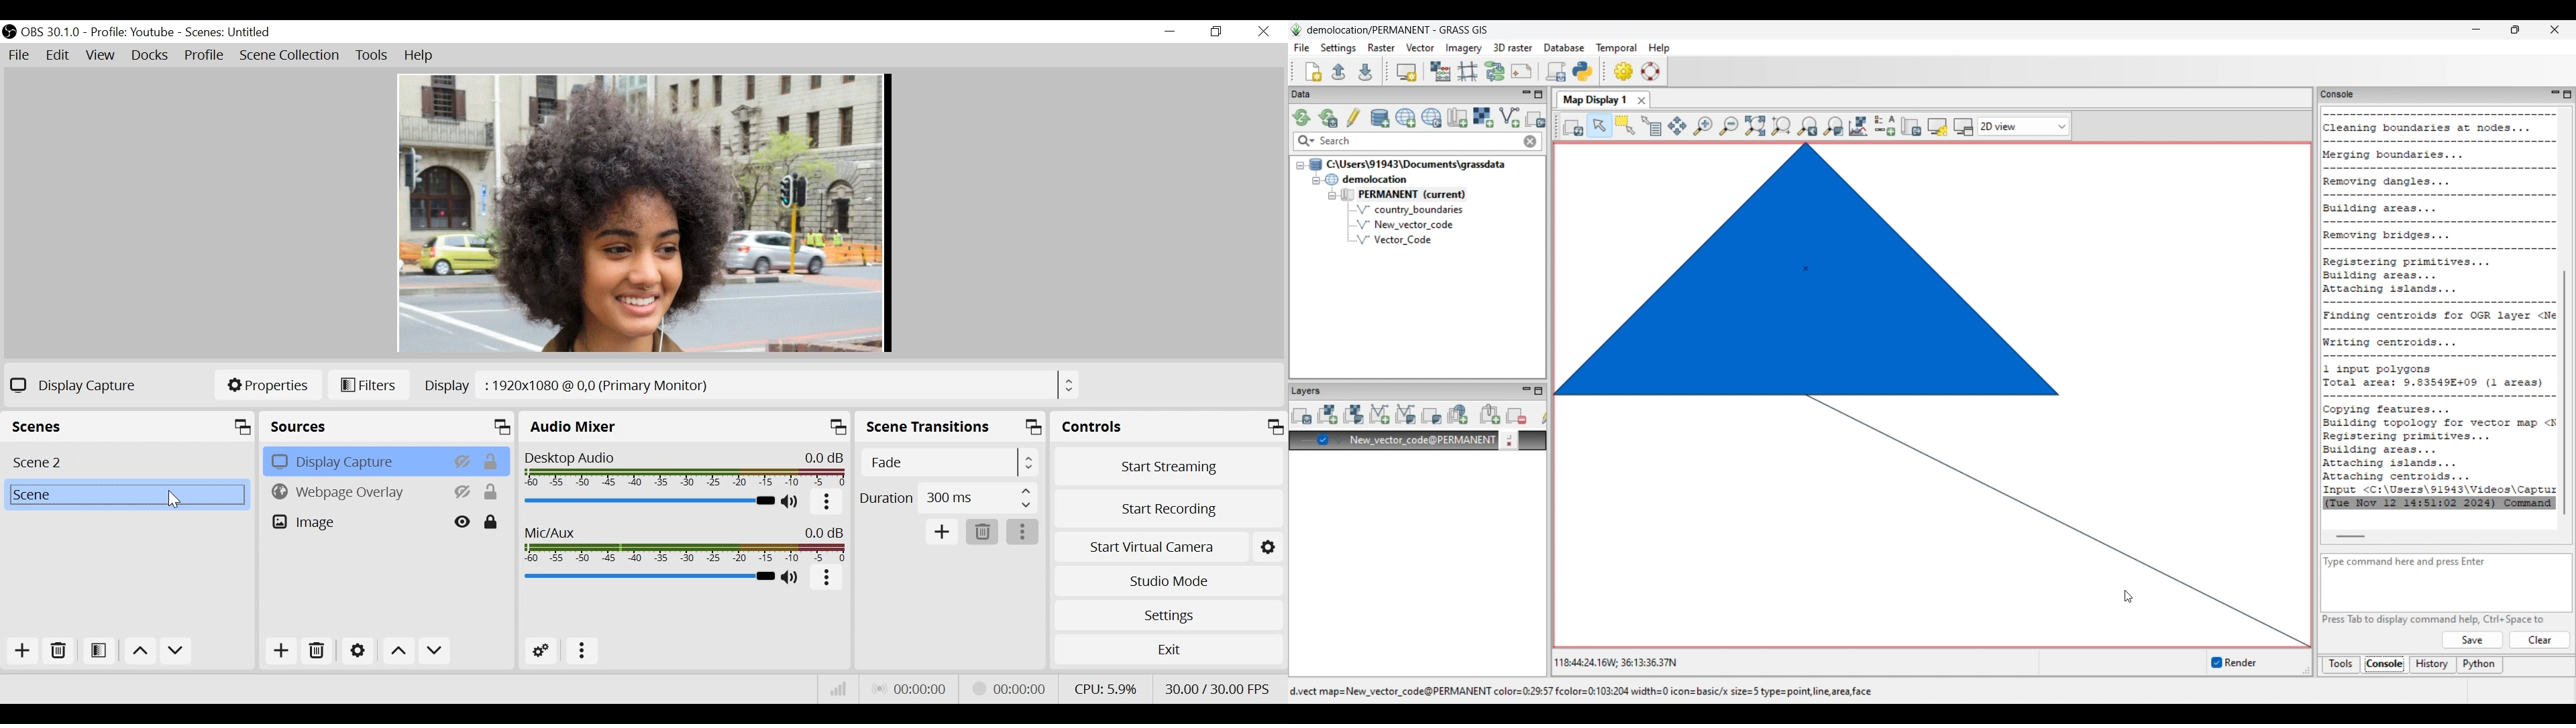  What do you see at coordinates (684, 542) in the screenshot?
I see `Mic/Aux` at bounding box center [684, 542].